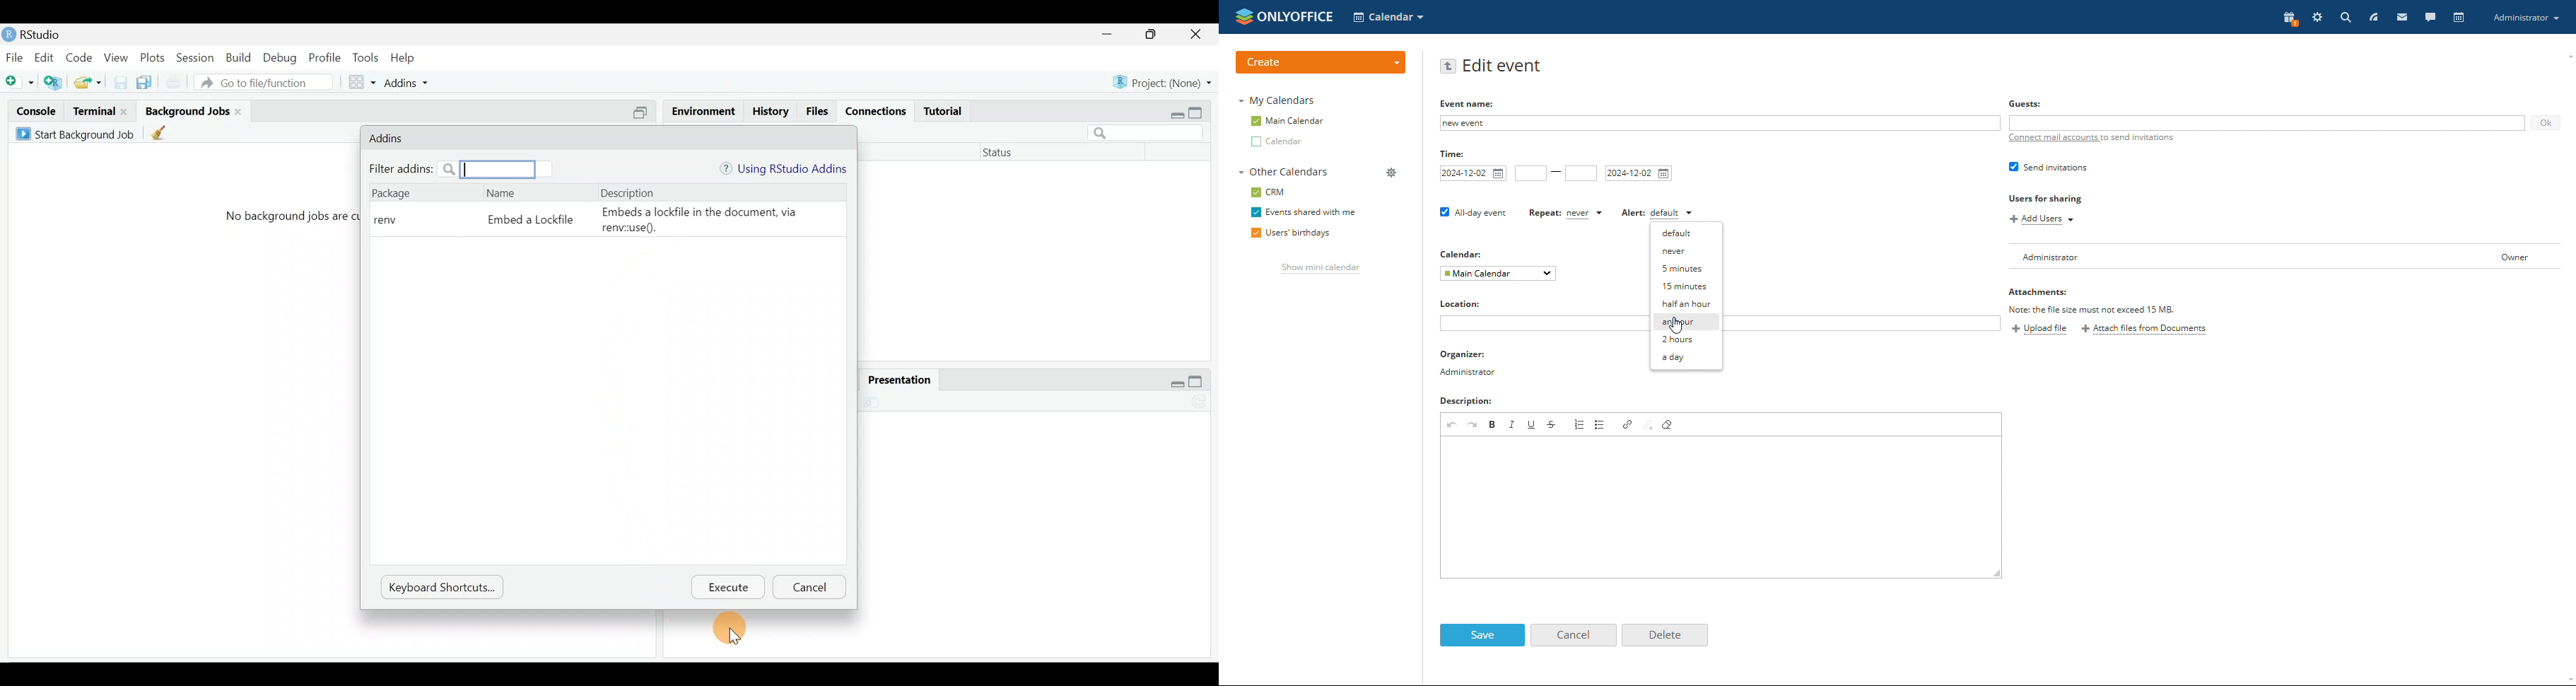  I want to click on Package, so click(393, 196).